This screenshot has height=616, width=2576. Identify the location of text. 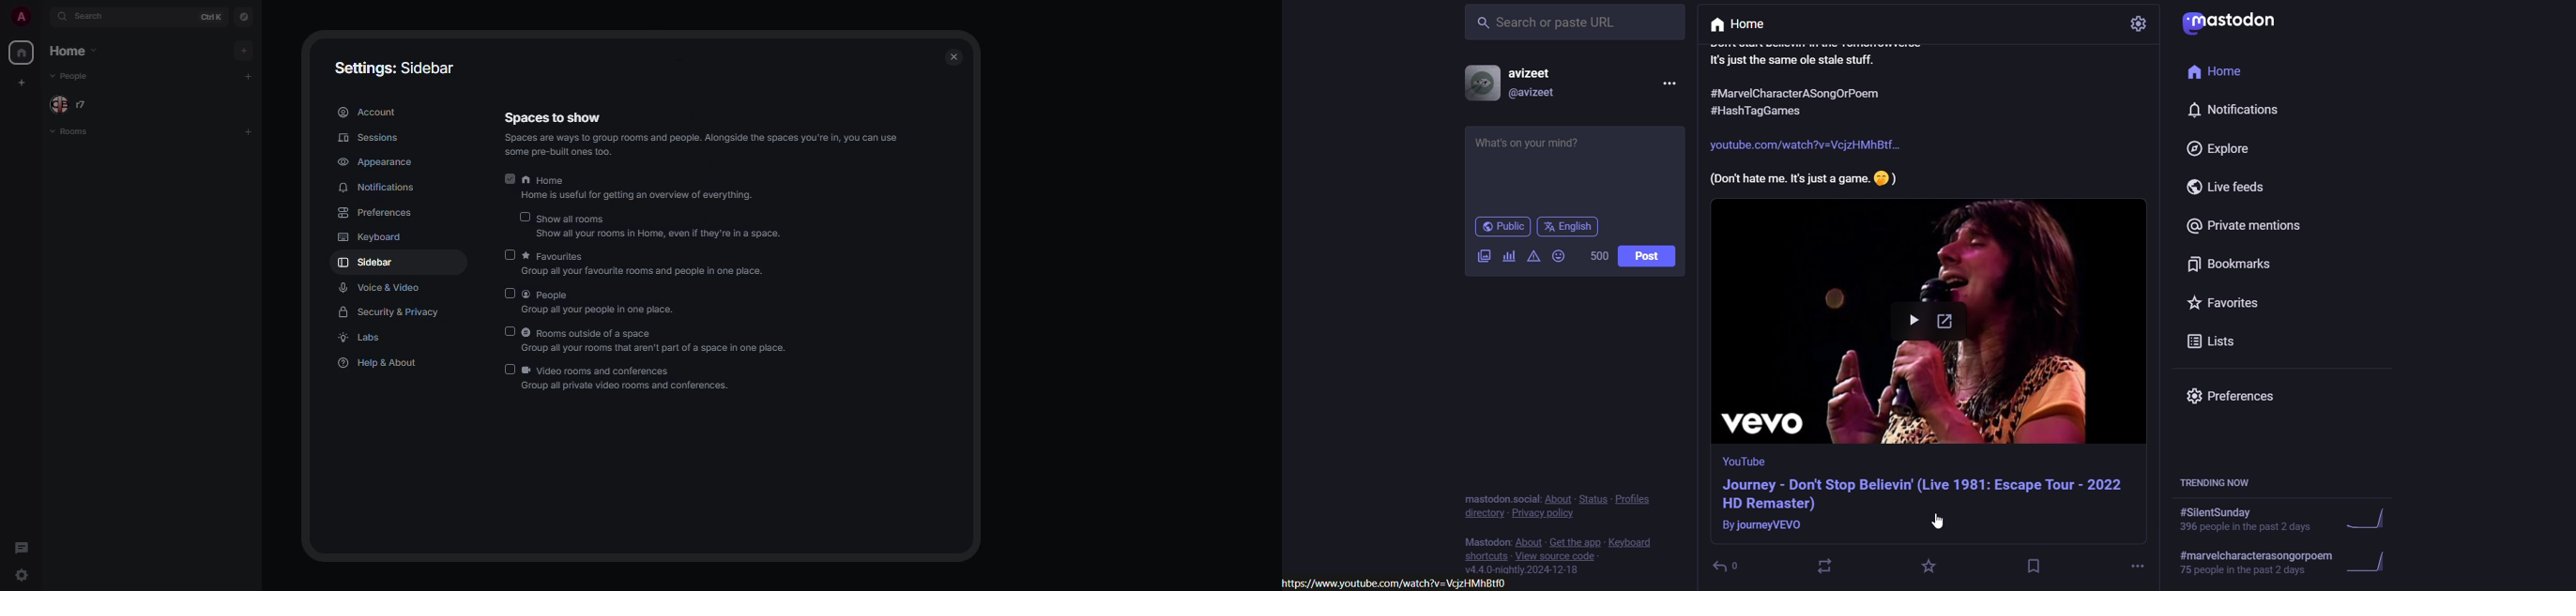
(1485, 543).